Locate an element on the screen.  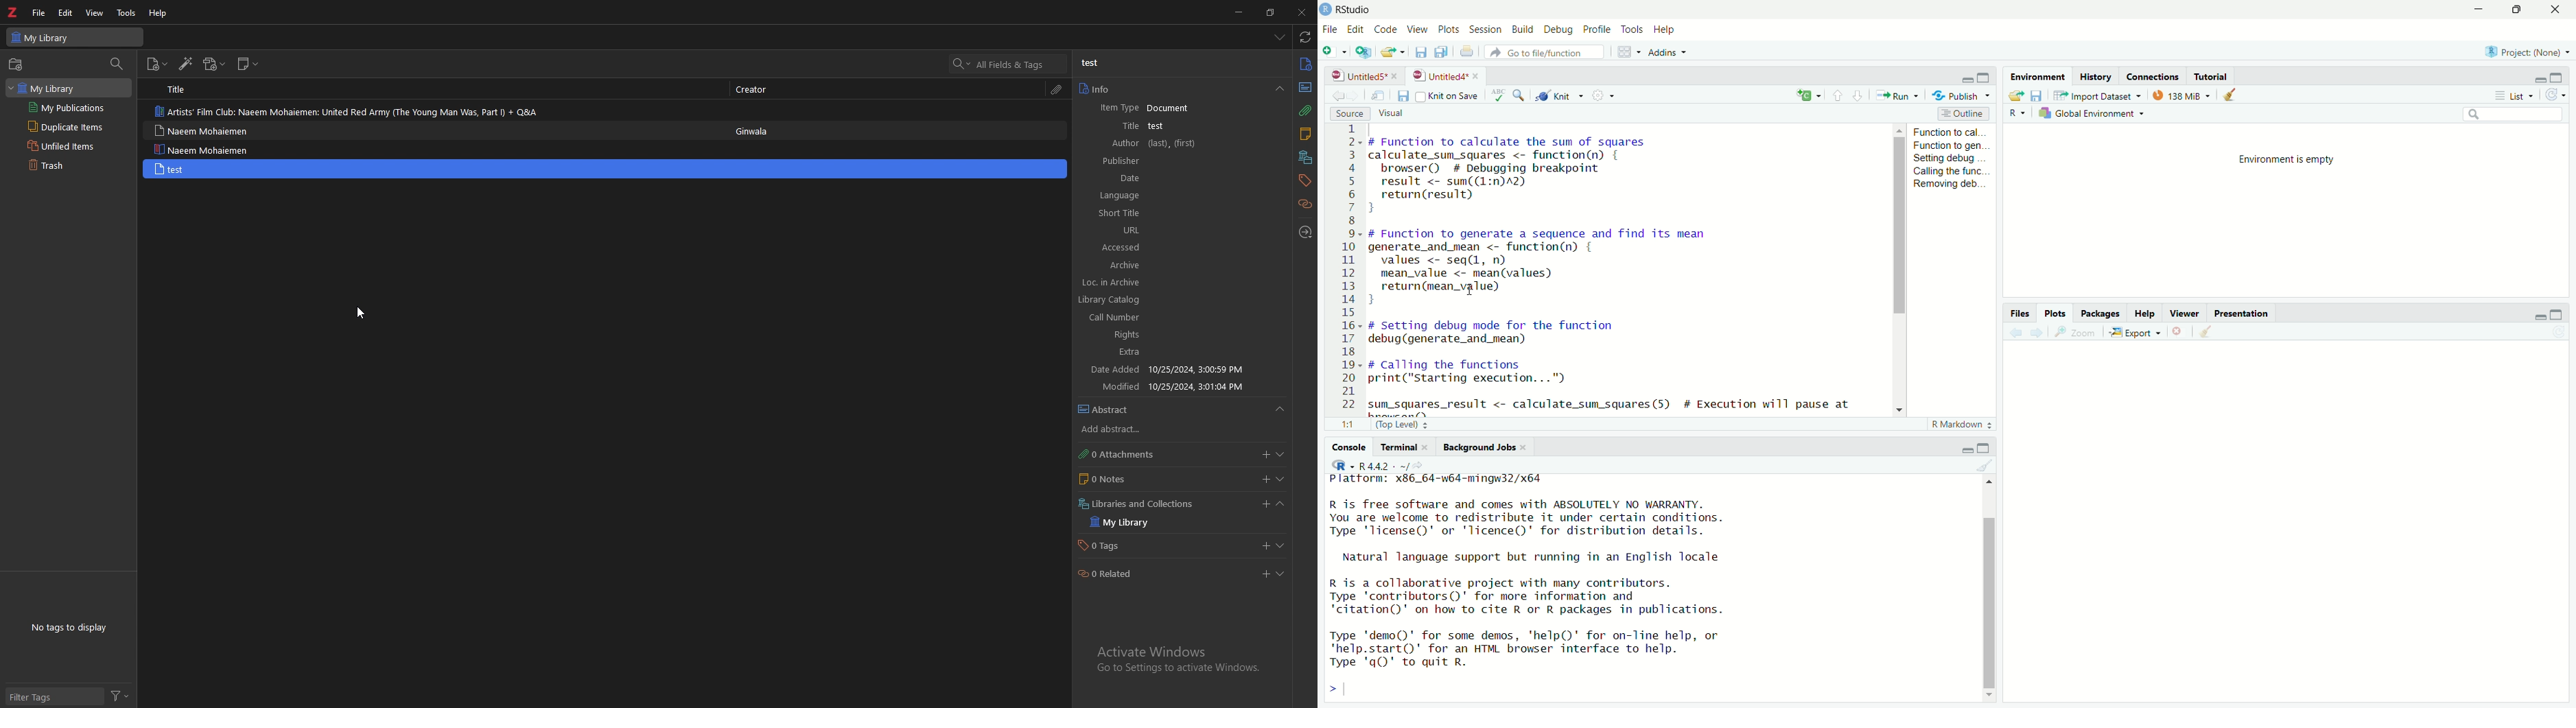
tutorial is located at coordinates (3107, 137).